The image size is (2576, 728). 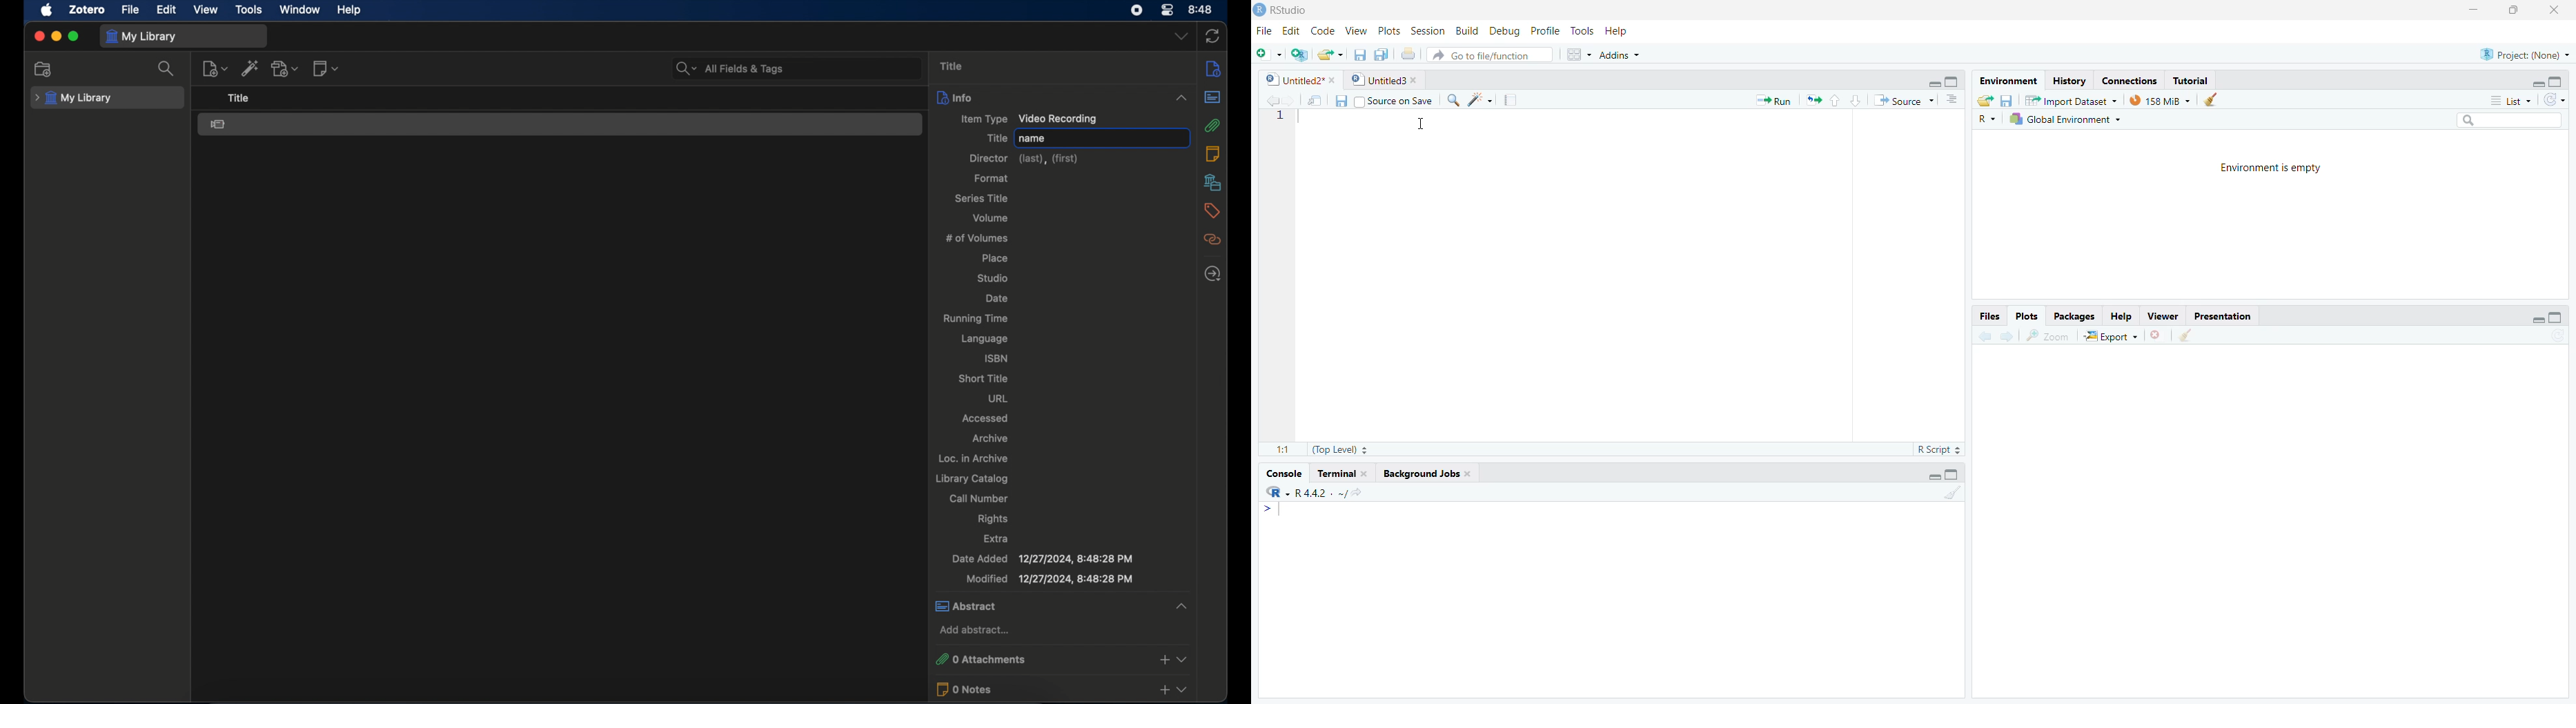 I want to click on date, so click(x=996, y=299).